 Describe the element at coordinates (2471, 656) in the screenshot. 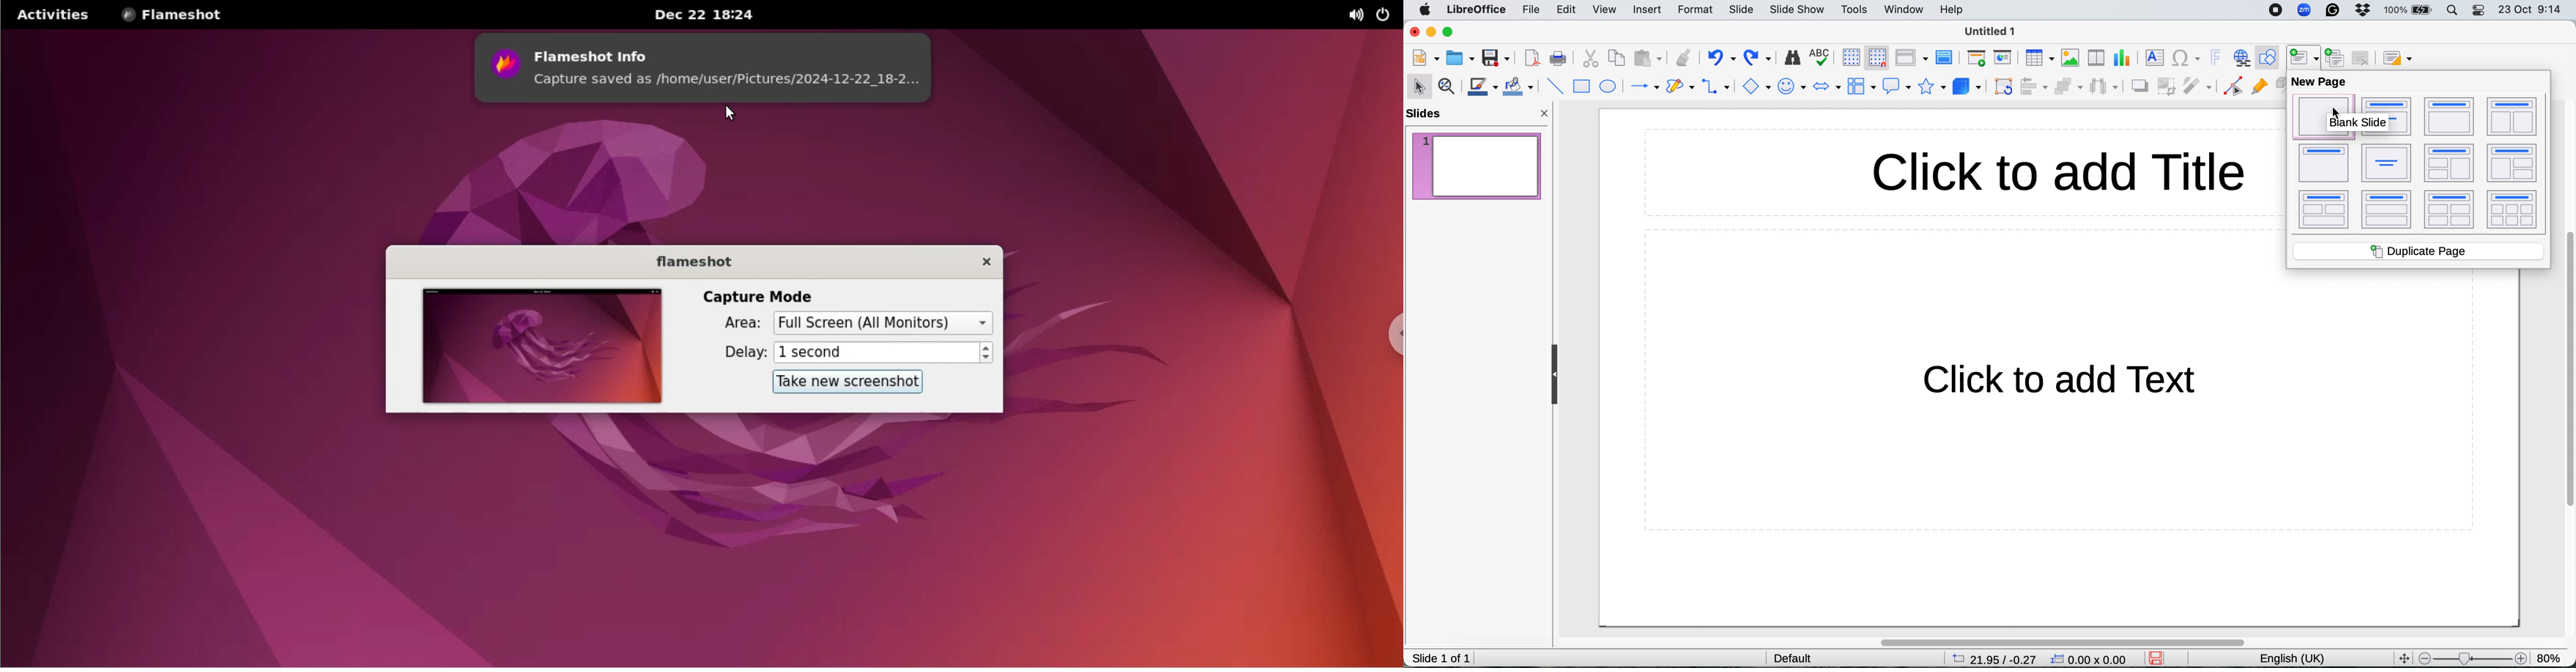

I see `zoom scale` at that location.